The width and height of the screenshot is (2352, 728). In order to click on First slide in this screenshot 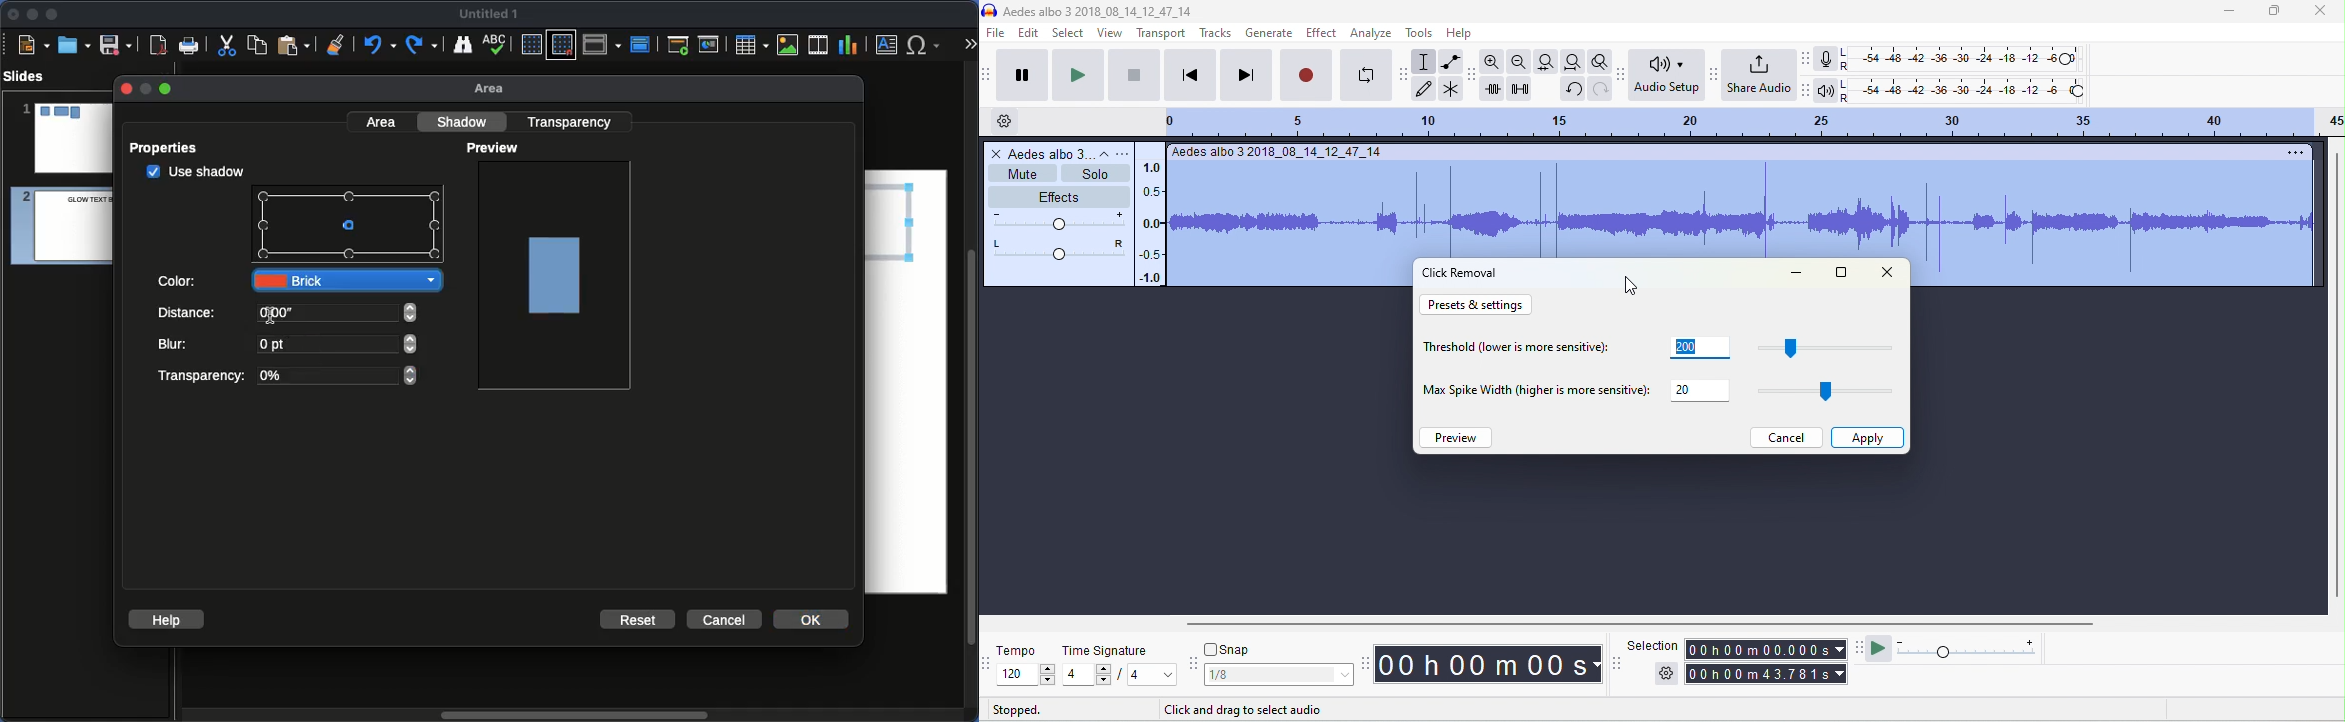, I will do `click(678, 45)`.